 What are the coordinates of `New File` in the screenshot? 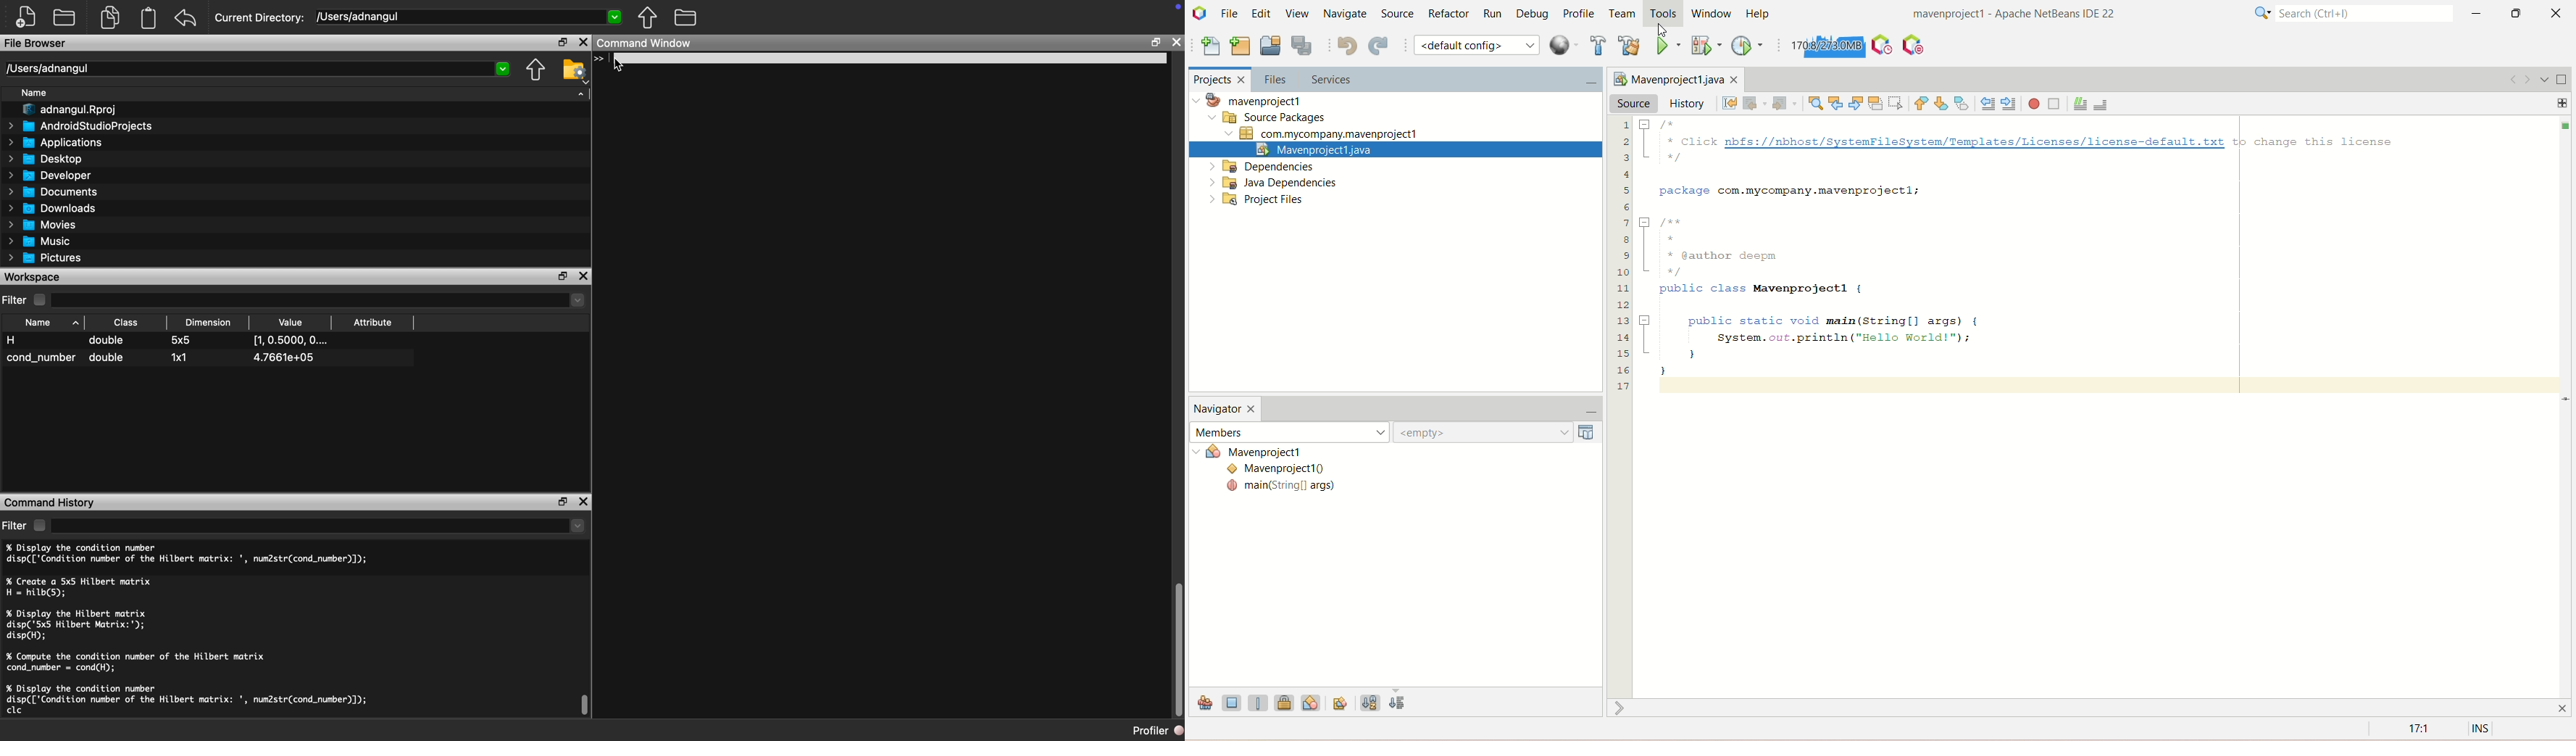 It's located at (23, 18).